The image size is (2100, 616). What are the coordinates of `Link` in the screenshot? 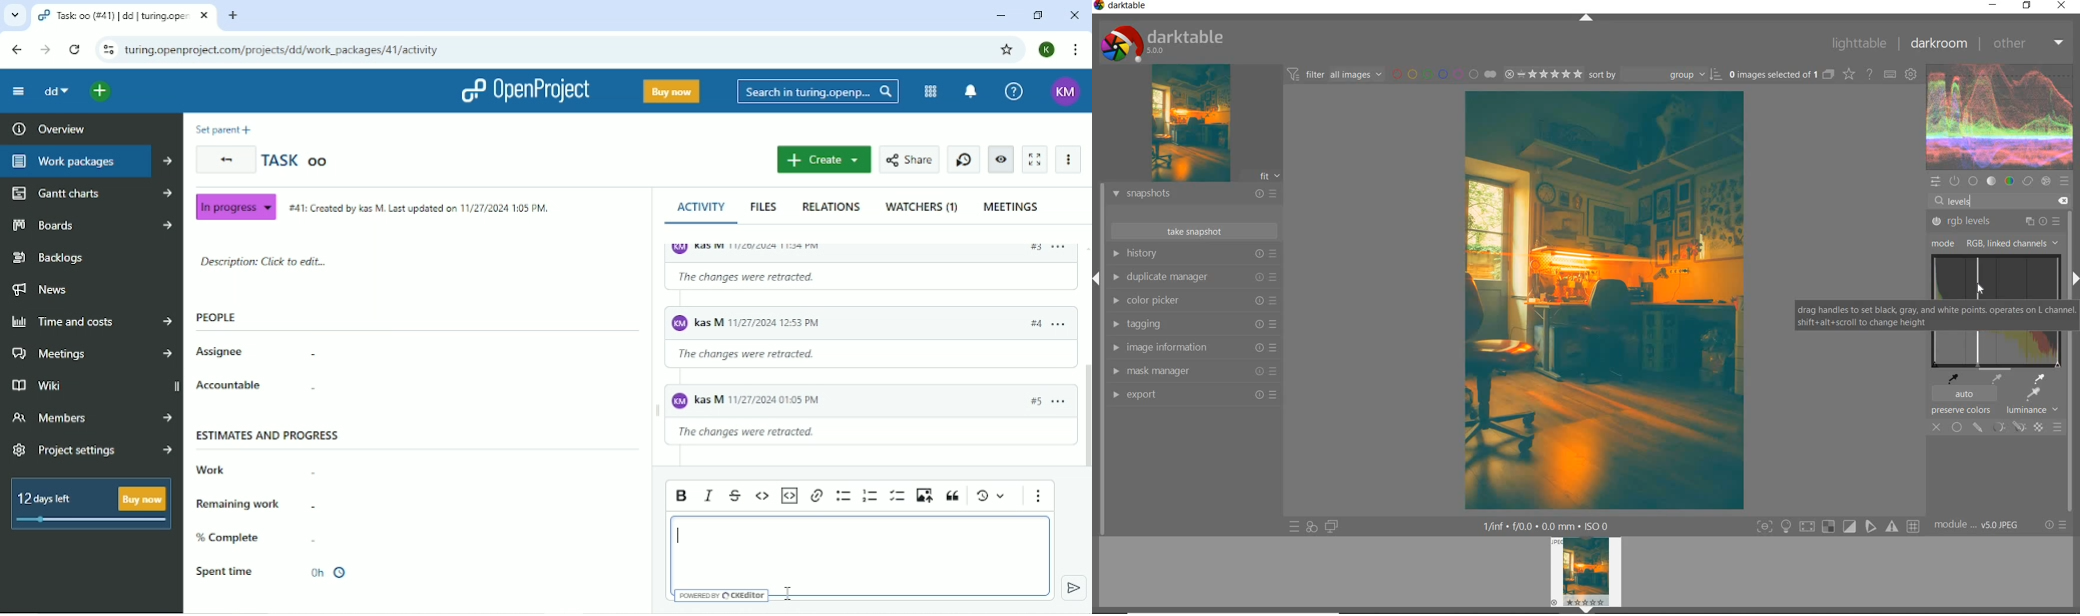 It's located at (816, 496).